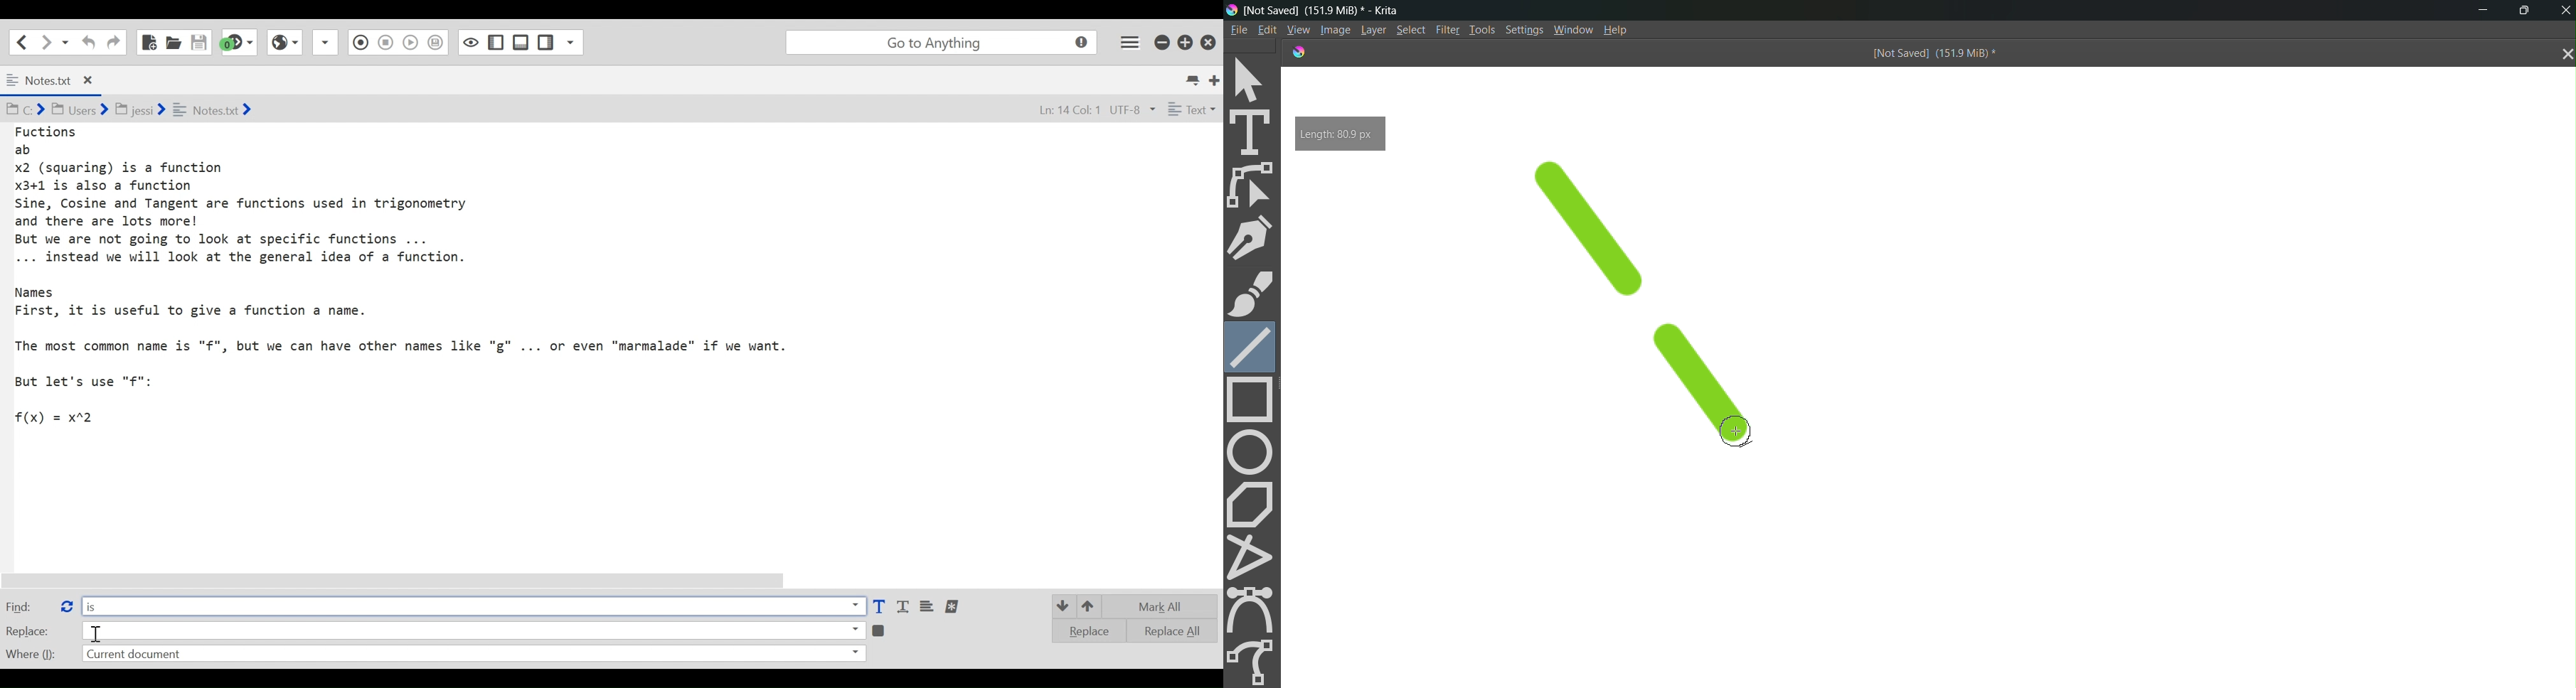 This screenshot has width=2576, height=700. What do you see at coordinates (1083, 111) in the screenshot?
I see `Ln: 17 Col: 11 UTF-8` at bounding box center [1083, 111].